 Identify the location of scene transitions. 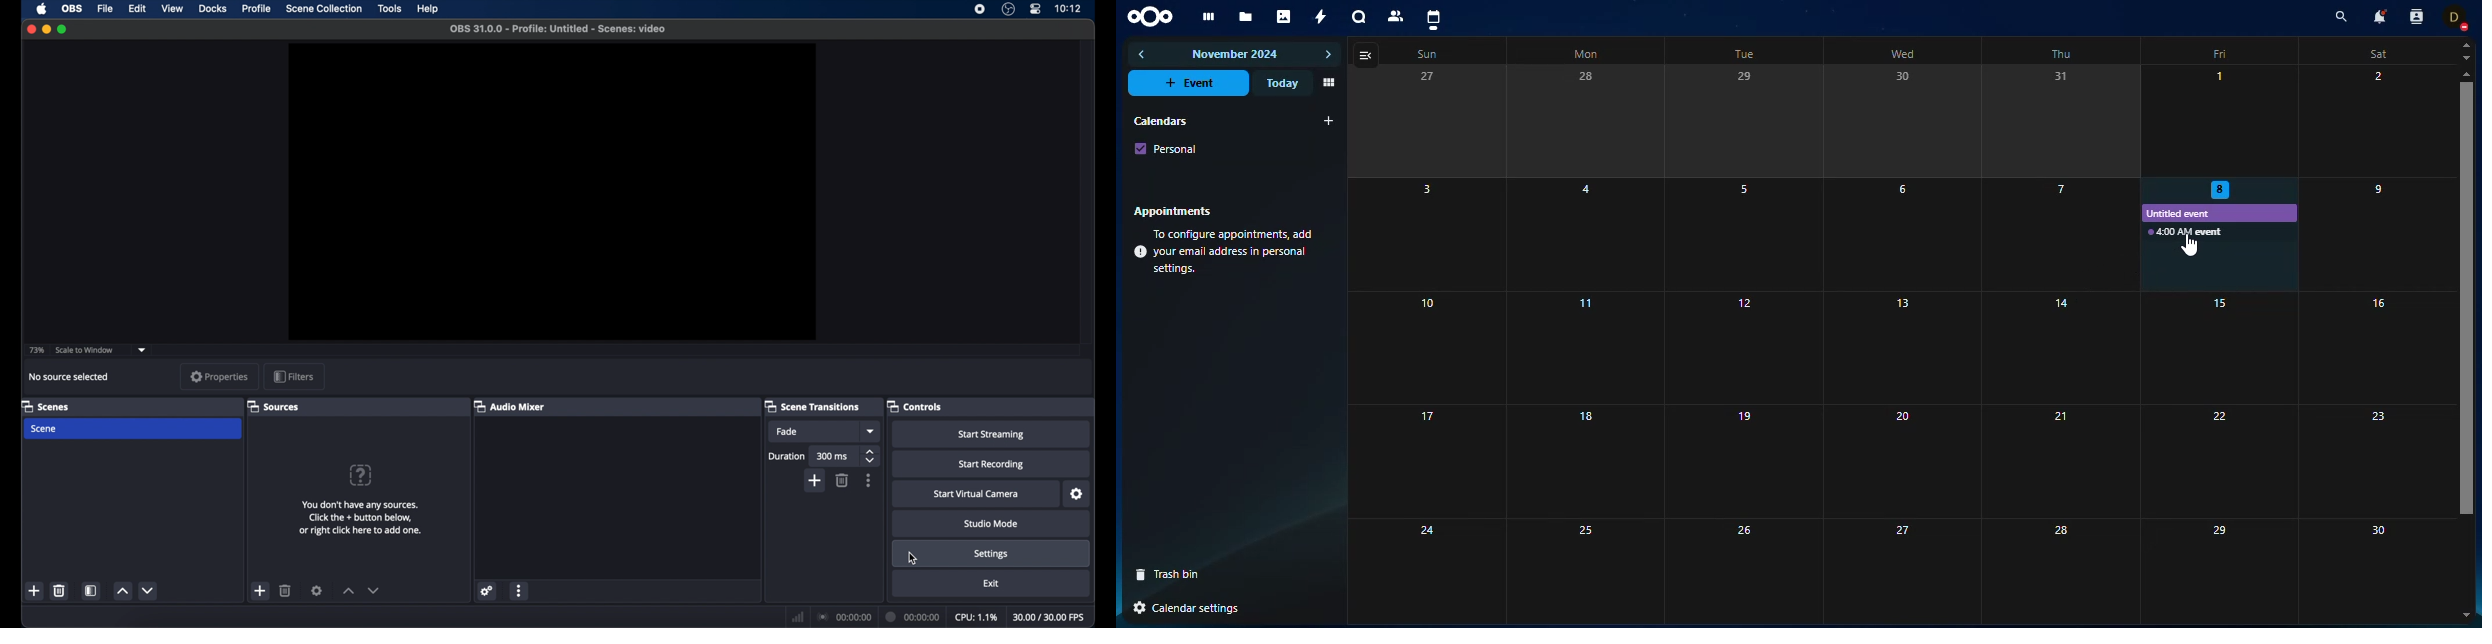
(813, 406).